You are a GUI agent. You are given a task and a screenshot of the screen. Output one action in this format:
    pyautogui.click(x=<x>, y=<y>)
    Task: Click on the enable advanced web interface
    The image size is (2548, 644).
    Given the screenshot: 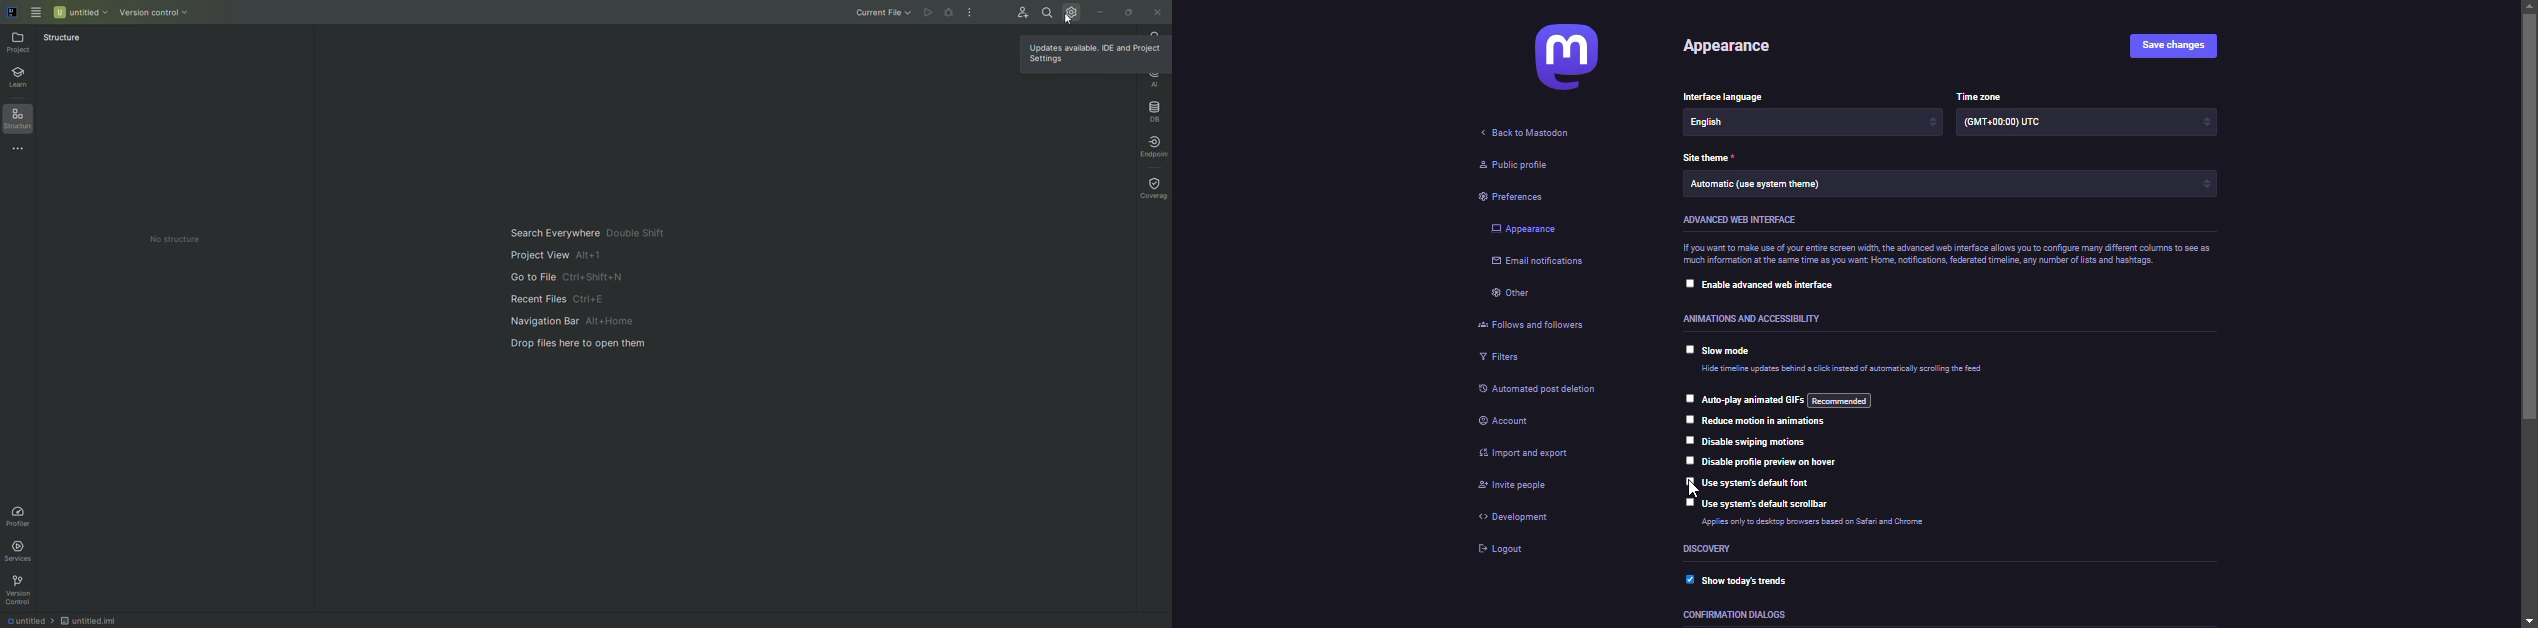 What is the action you would take?
    pyautogui.click(x=1775, y=286)
    